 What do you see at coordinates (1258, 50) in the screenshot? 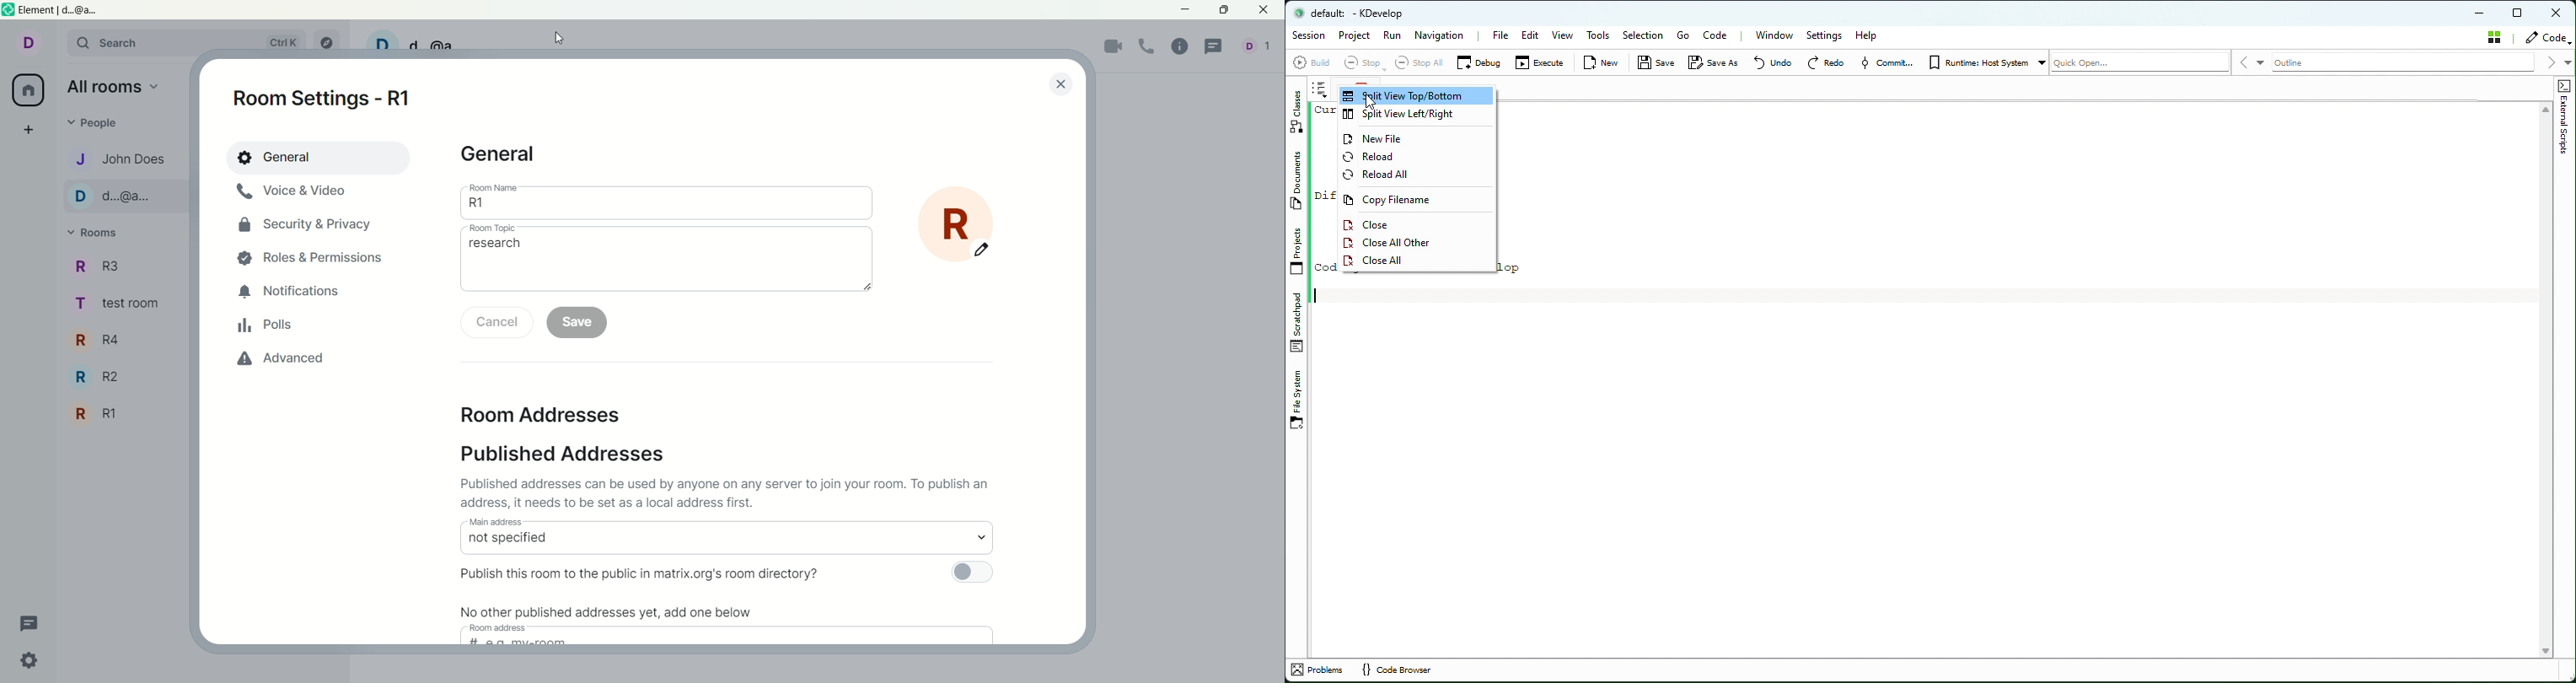
I see `d1 ` at bounding box center [1258, 50].